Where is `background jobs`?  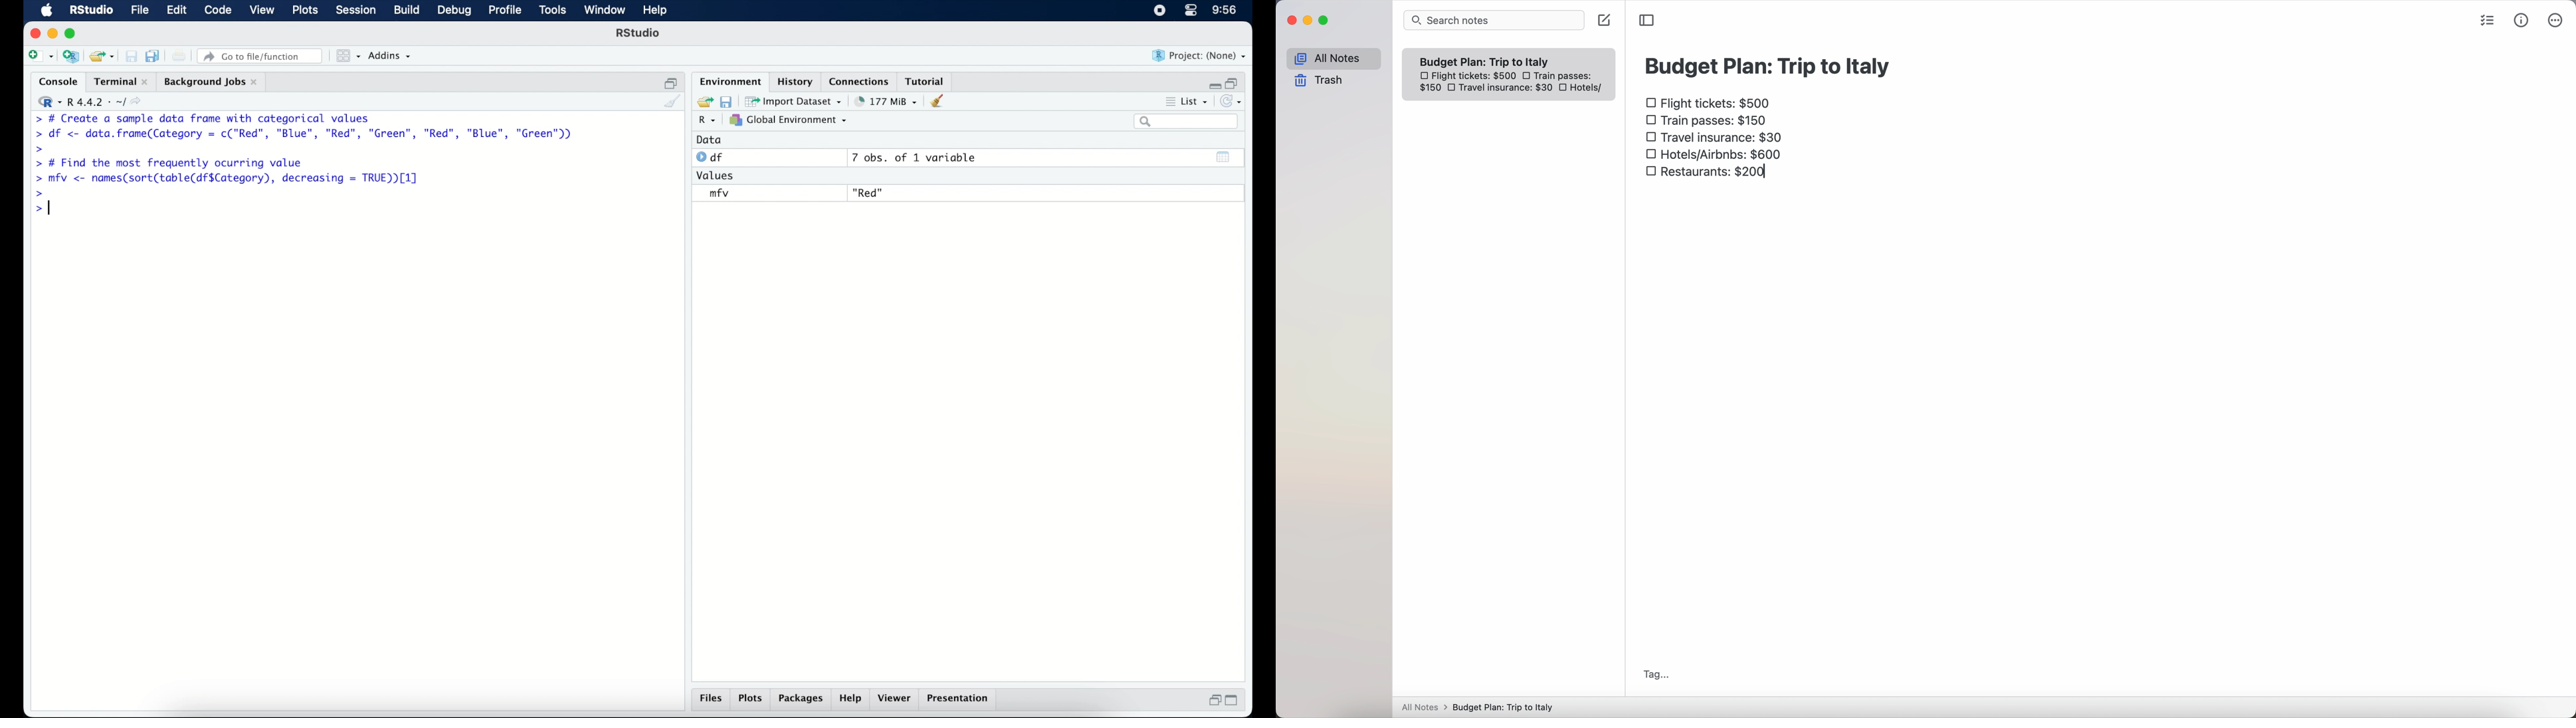
background jobs is located at coordinates (213, 81).